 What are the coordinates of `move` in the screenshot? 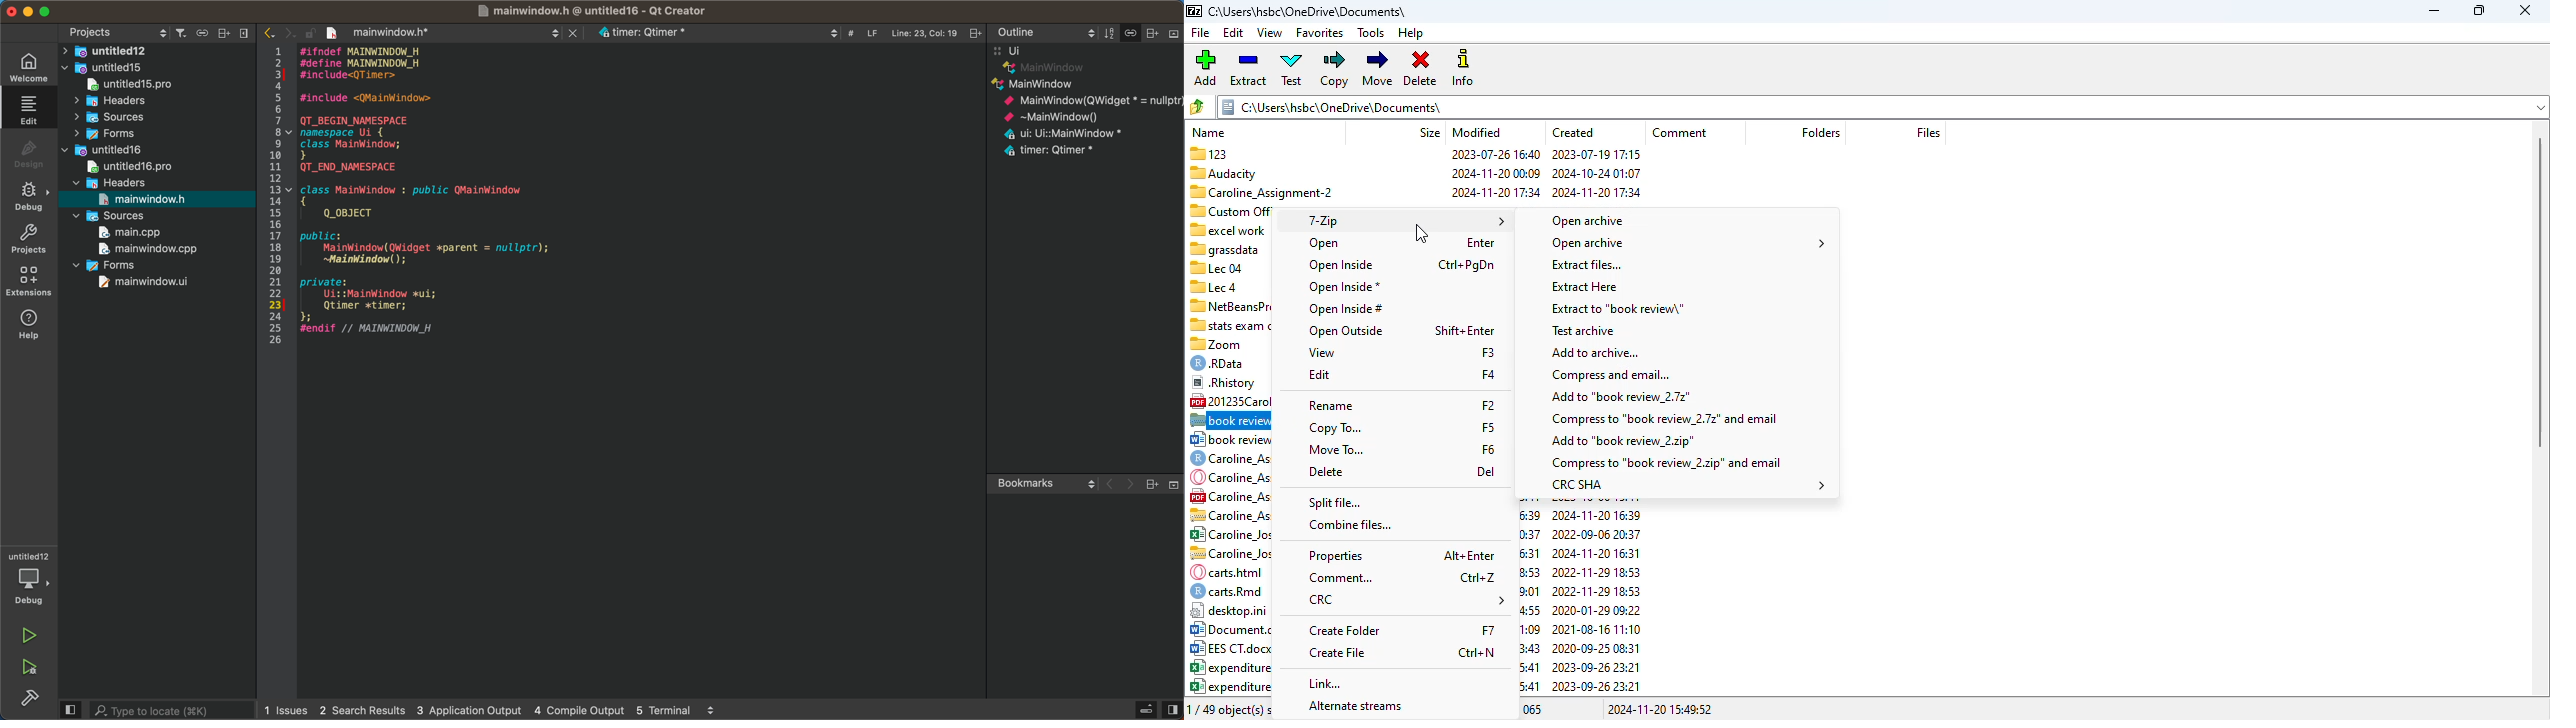 It's located at (1377, 69).